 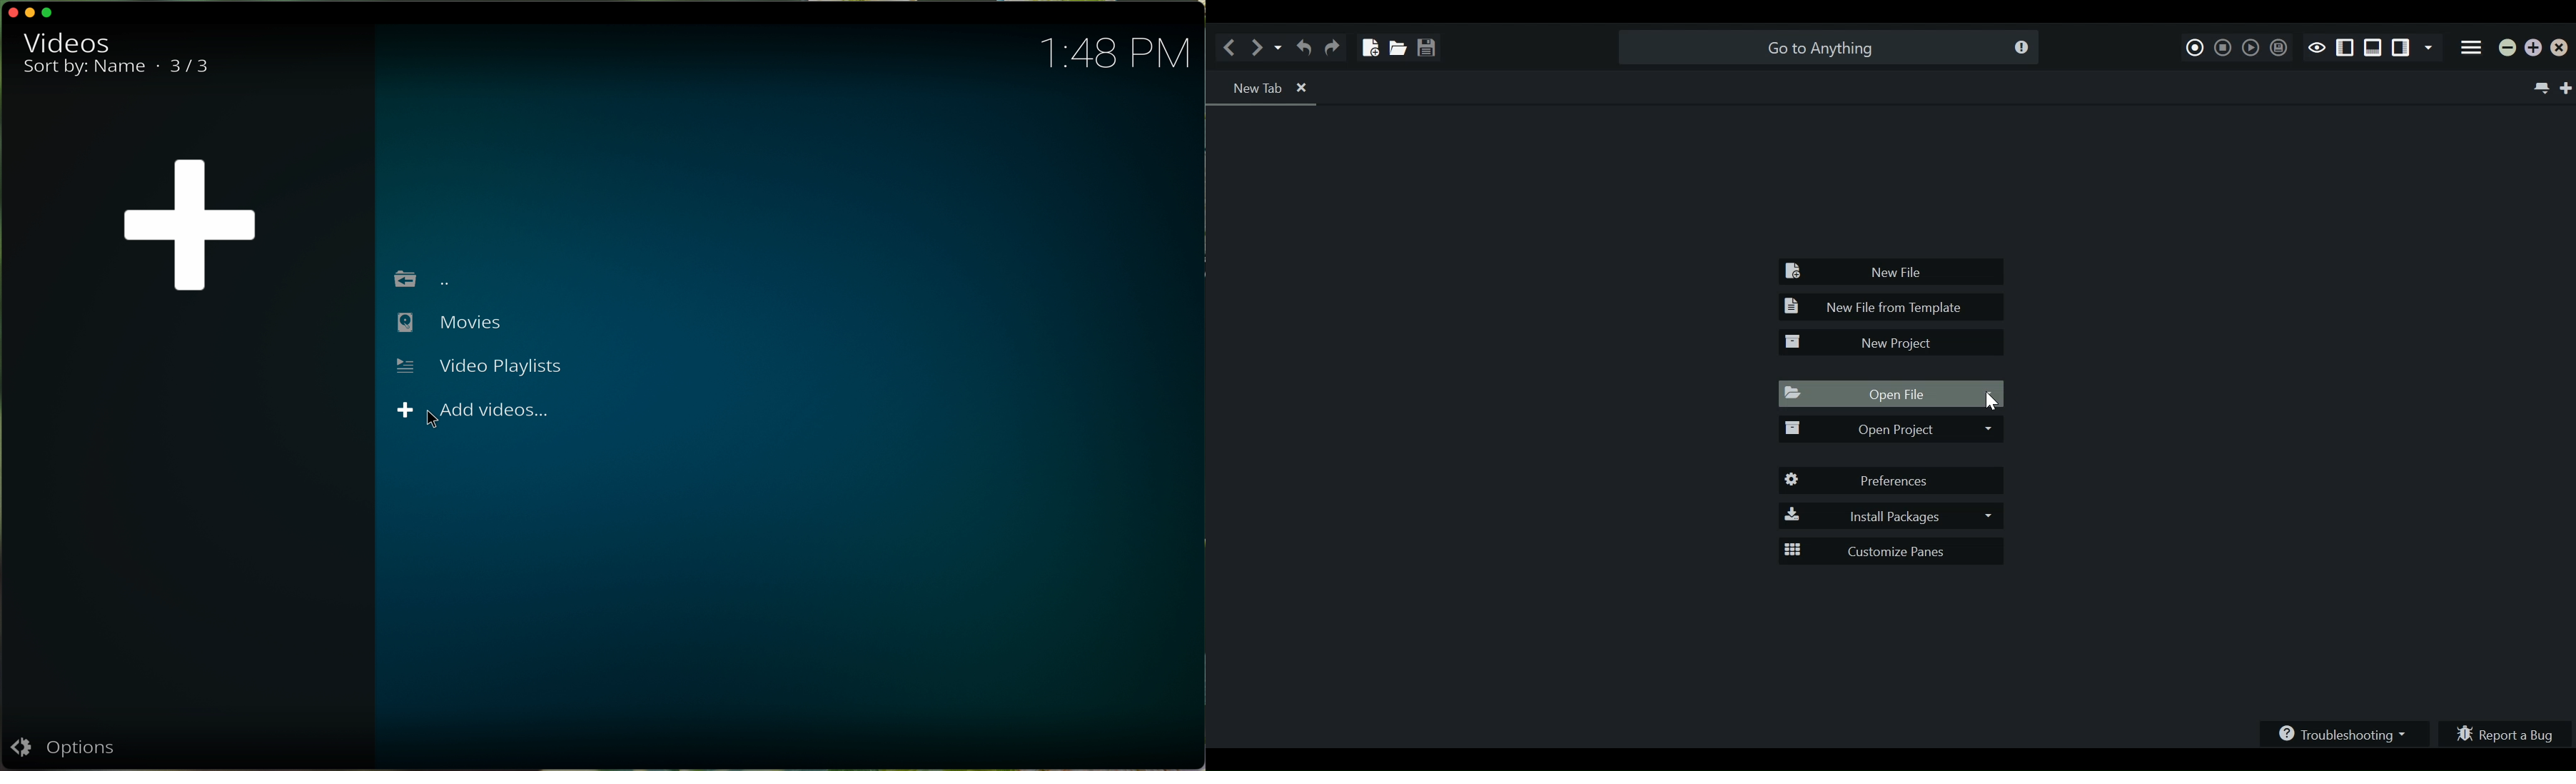 What do you see at coordinates (436, 423) in the screenshot?
I see `cursor` at bounding box center [436, 423].